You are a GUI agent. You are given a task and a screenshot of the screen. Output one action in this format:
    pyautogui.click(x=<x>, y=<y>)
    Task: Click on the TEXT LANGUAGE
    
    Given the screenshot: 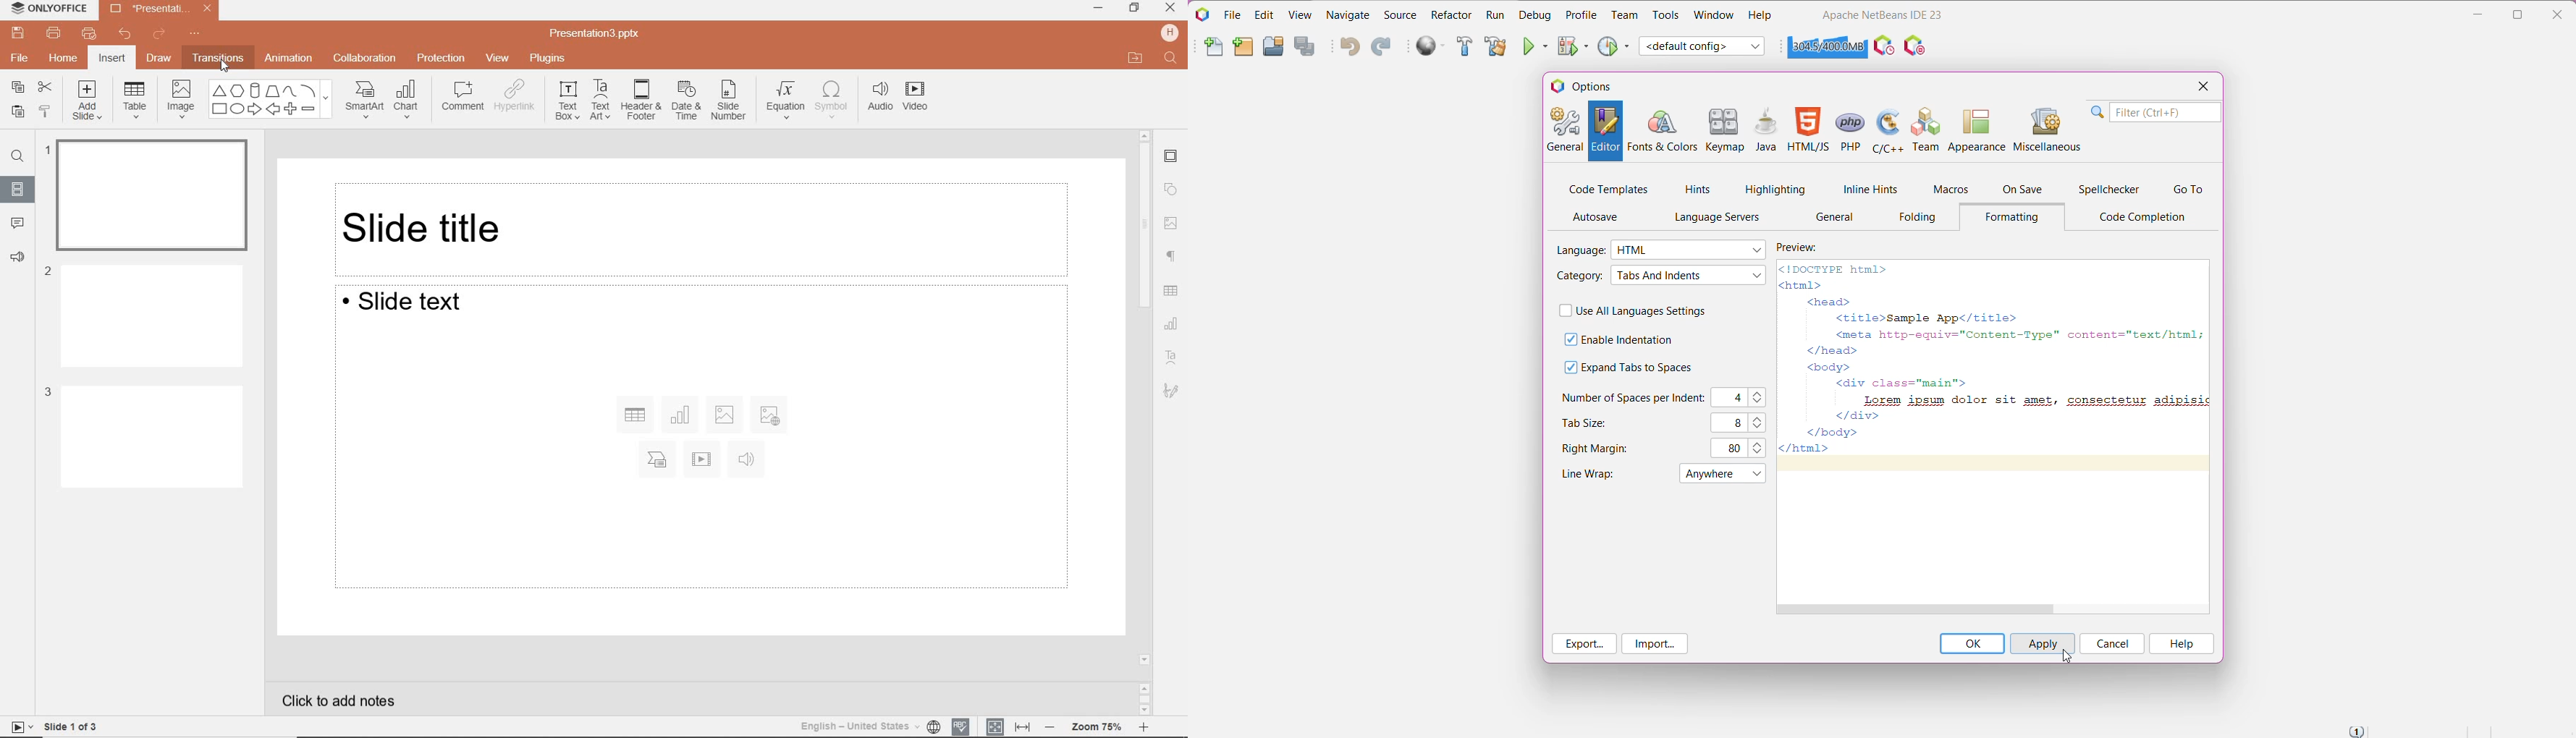 What is the action you would take?
    pyautogui.click(x=869, y=726)
    